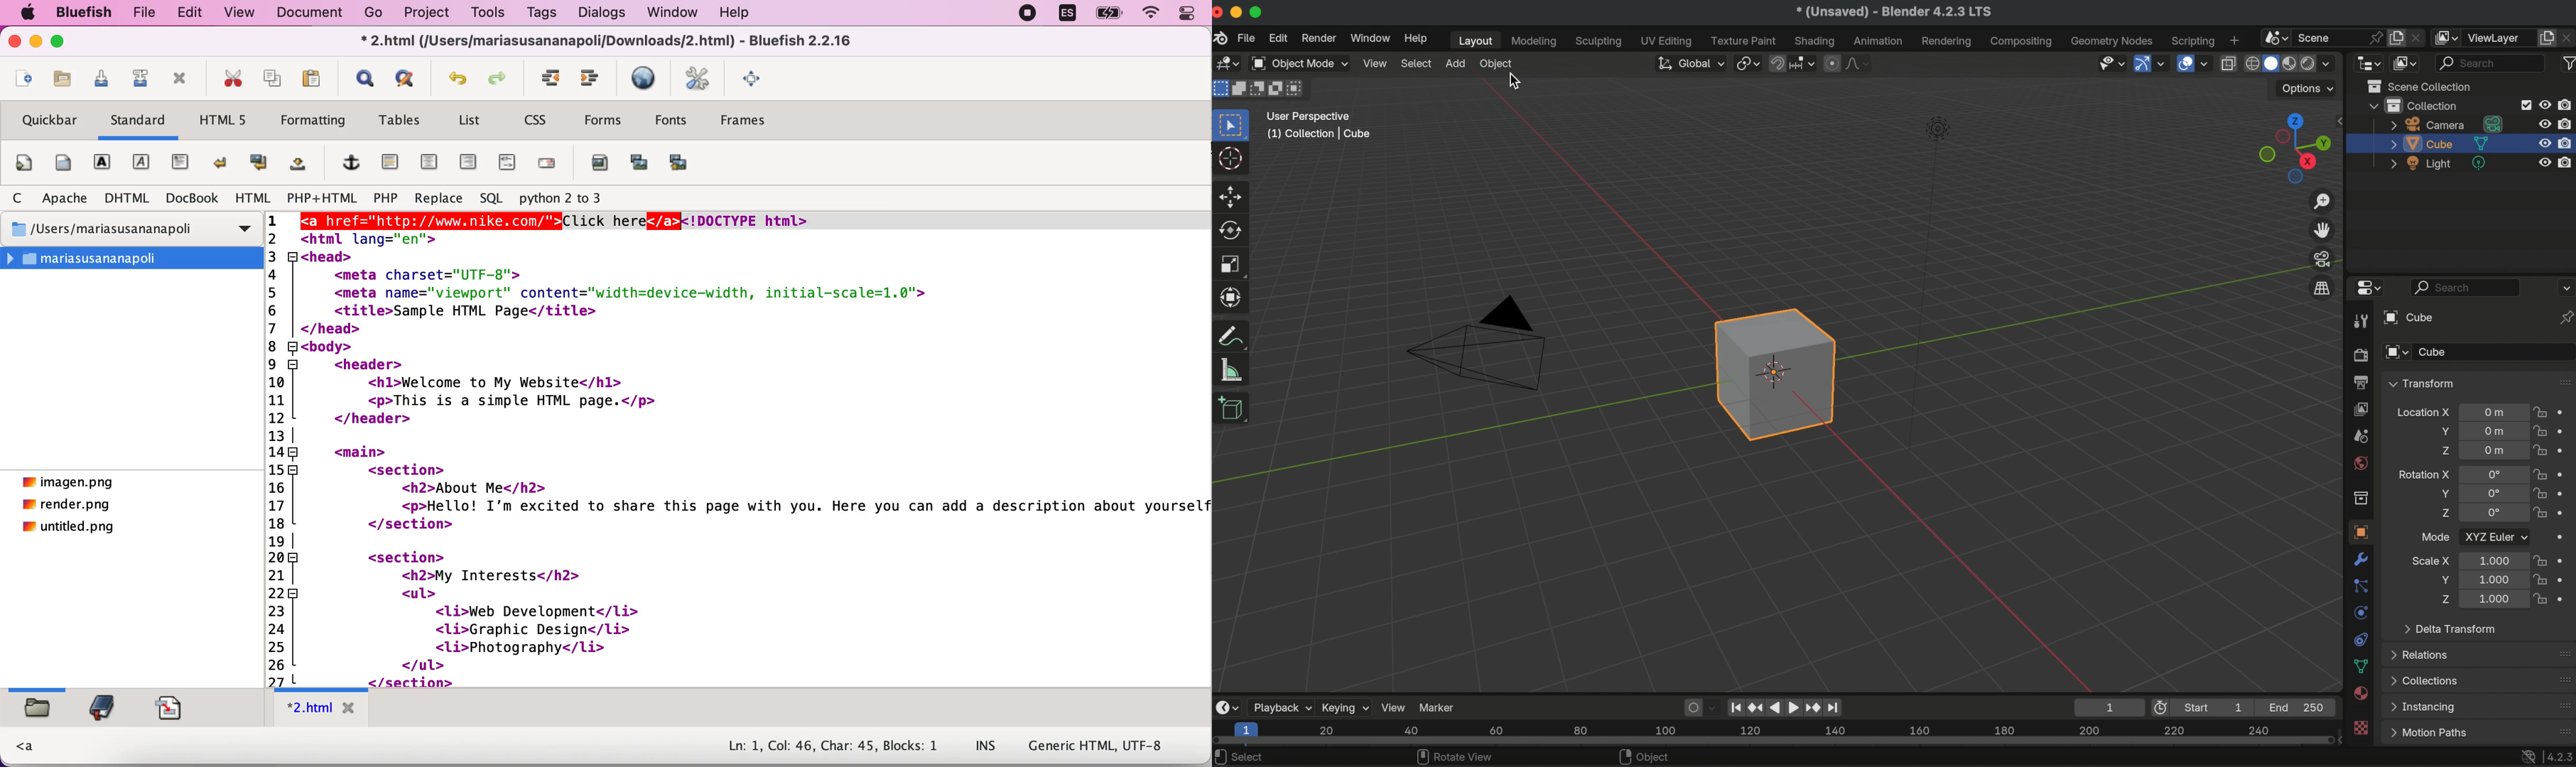  Describe the element at coordinates (2397, 38) in the screenshot. I see `new scene` at that location.